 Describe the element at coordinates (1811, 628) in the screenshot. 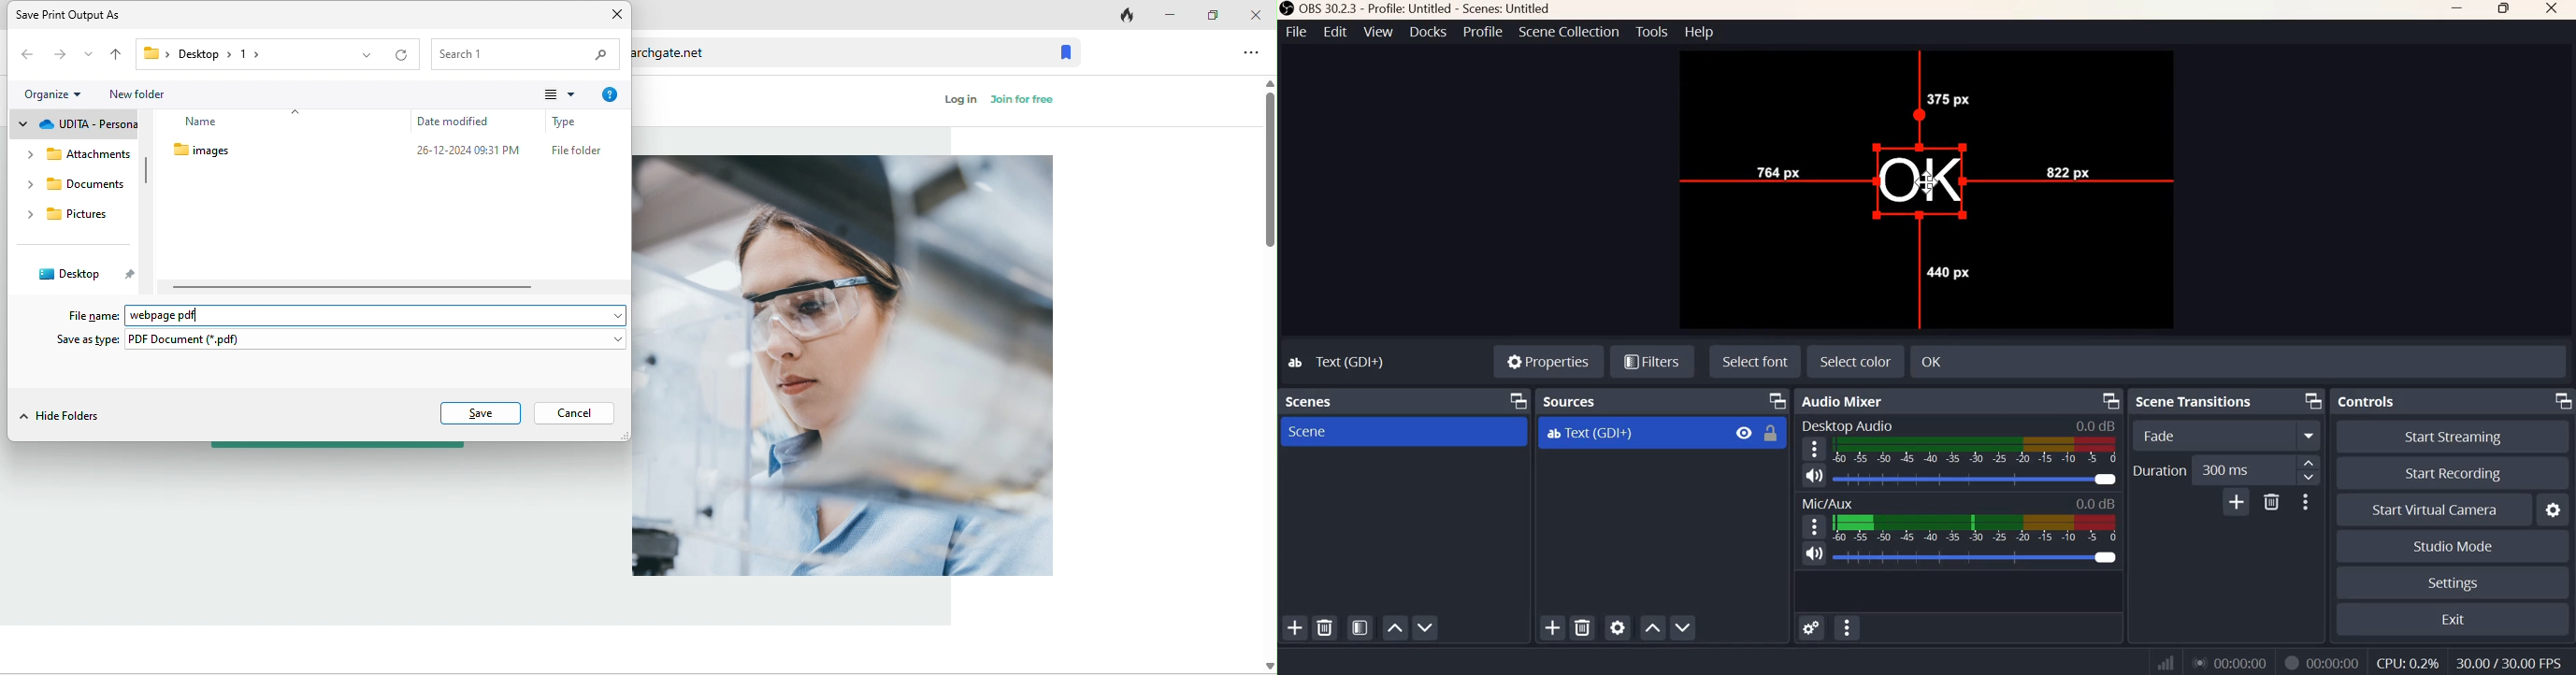

I see `Advanced Audio Properties` at that location.